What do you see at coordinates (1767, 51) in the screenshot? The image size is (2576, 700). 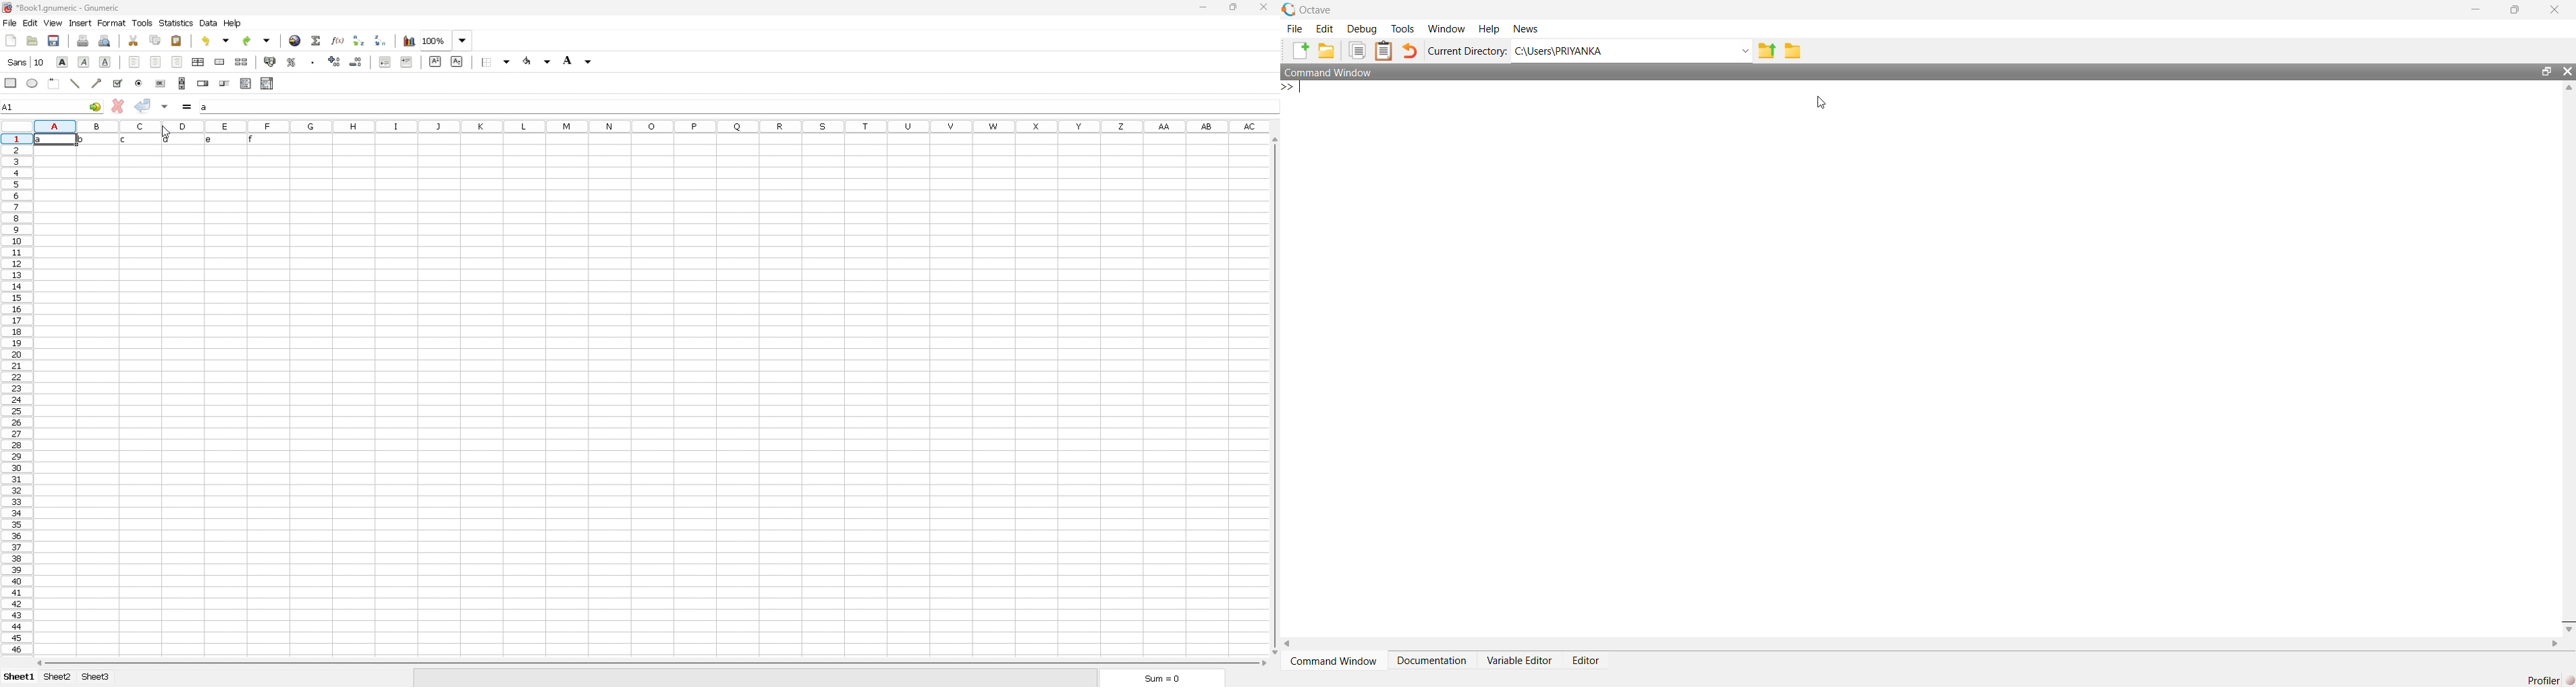 I see `Upload Folder` at bounding box center [1767, 51].